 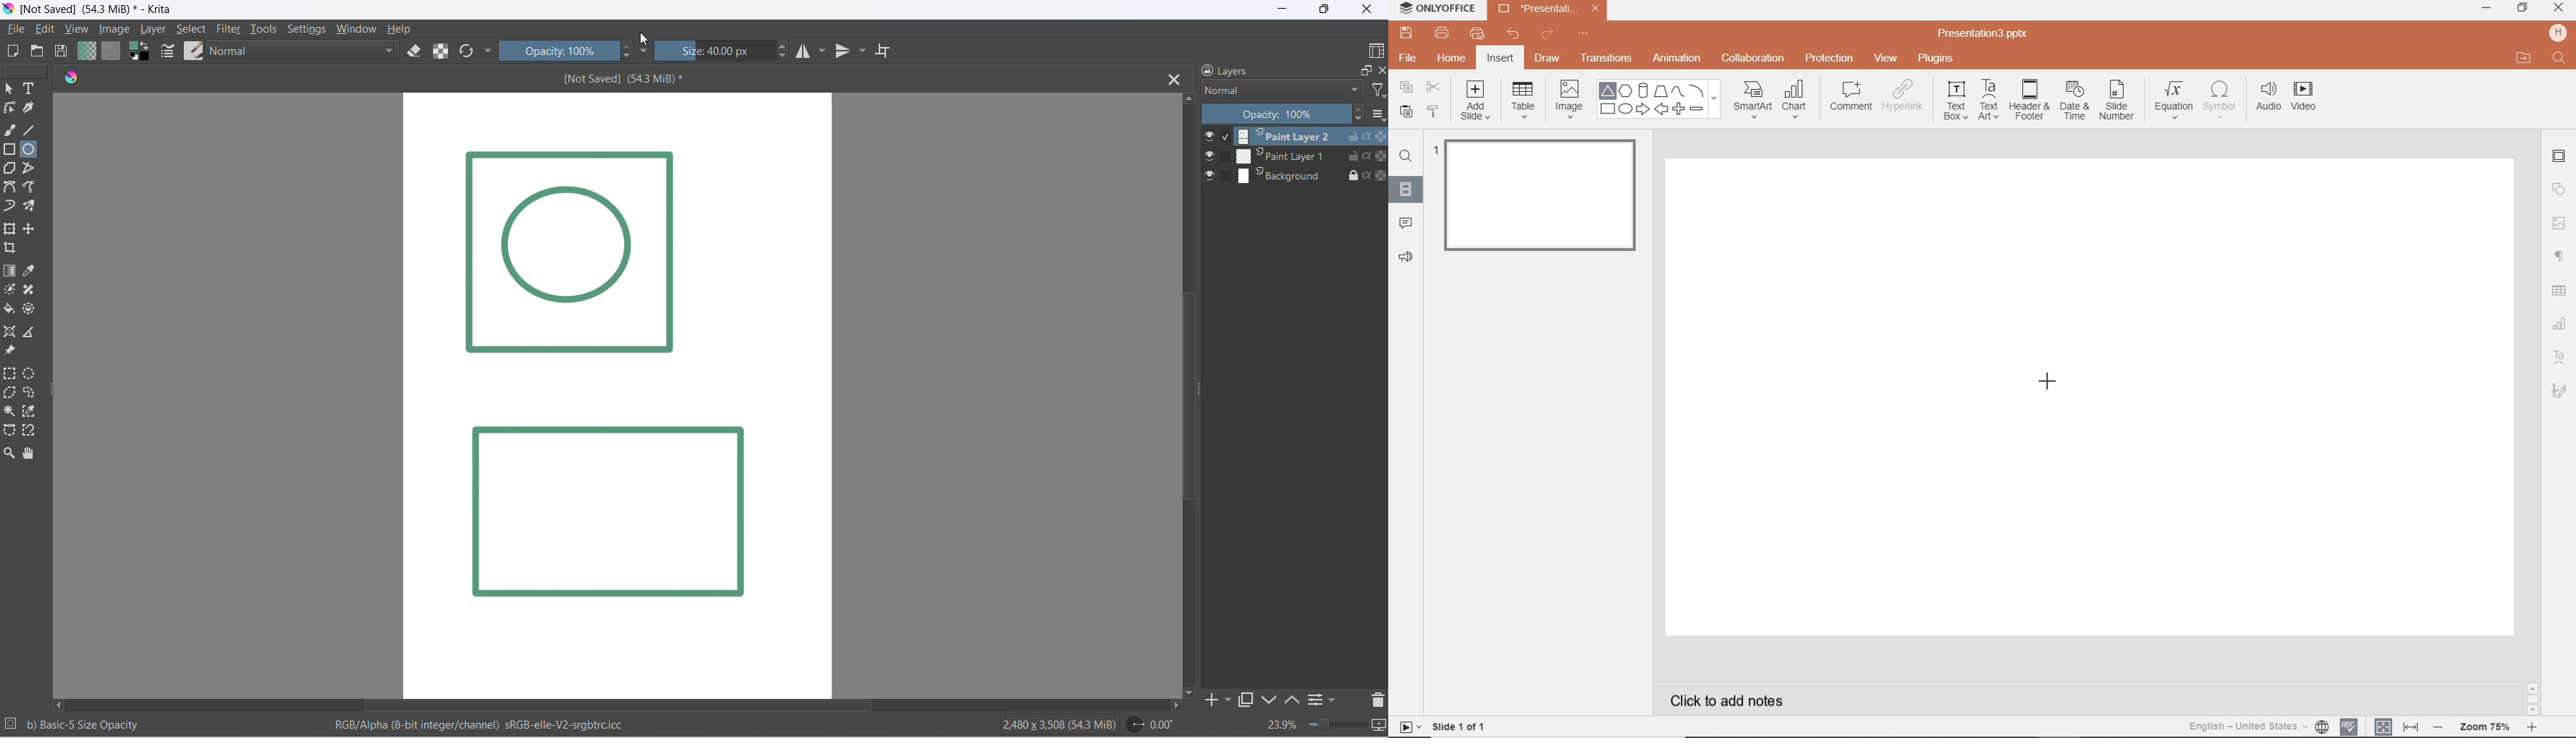 What do you see at coordinates (10, 411) in the screenshot?
I see `contigous selection stool` at bounding box center [10, 411].